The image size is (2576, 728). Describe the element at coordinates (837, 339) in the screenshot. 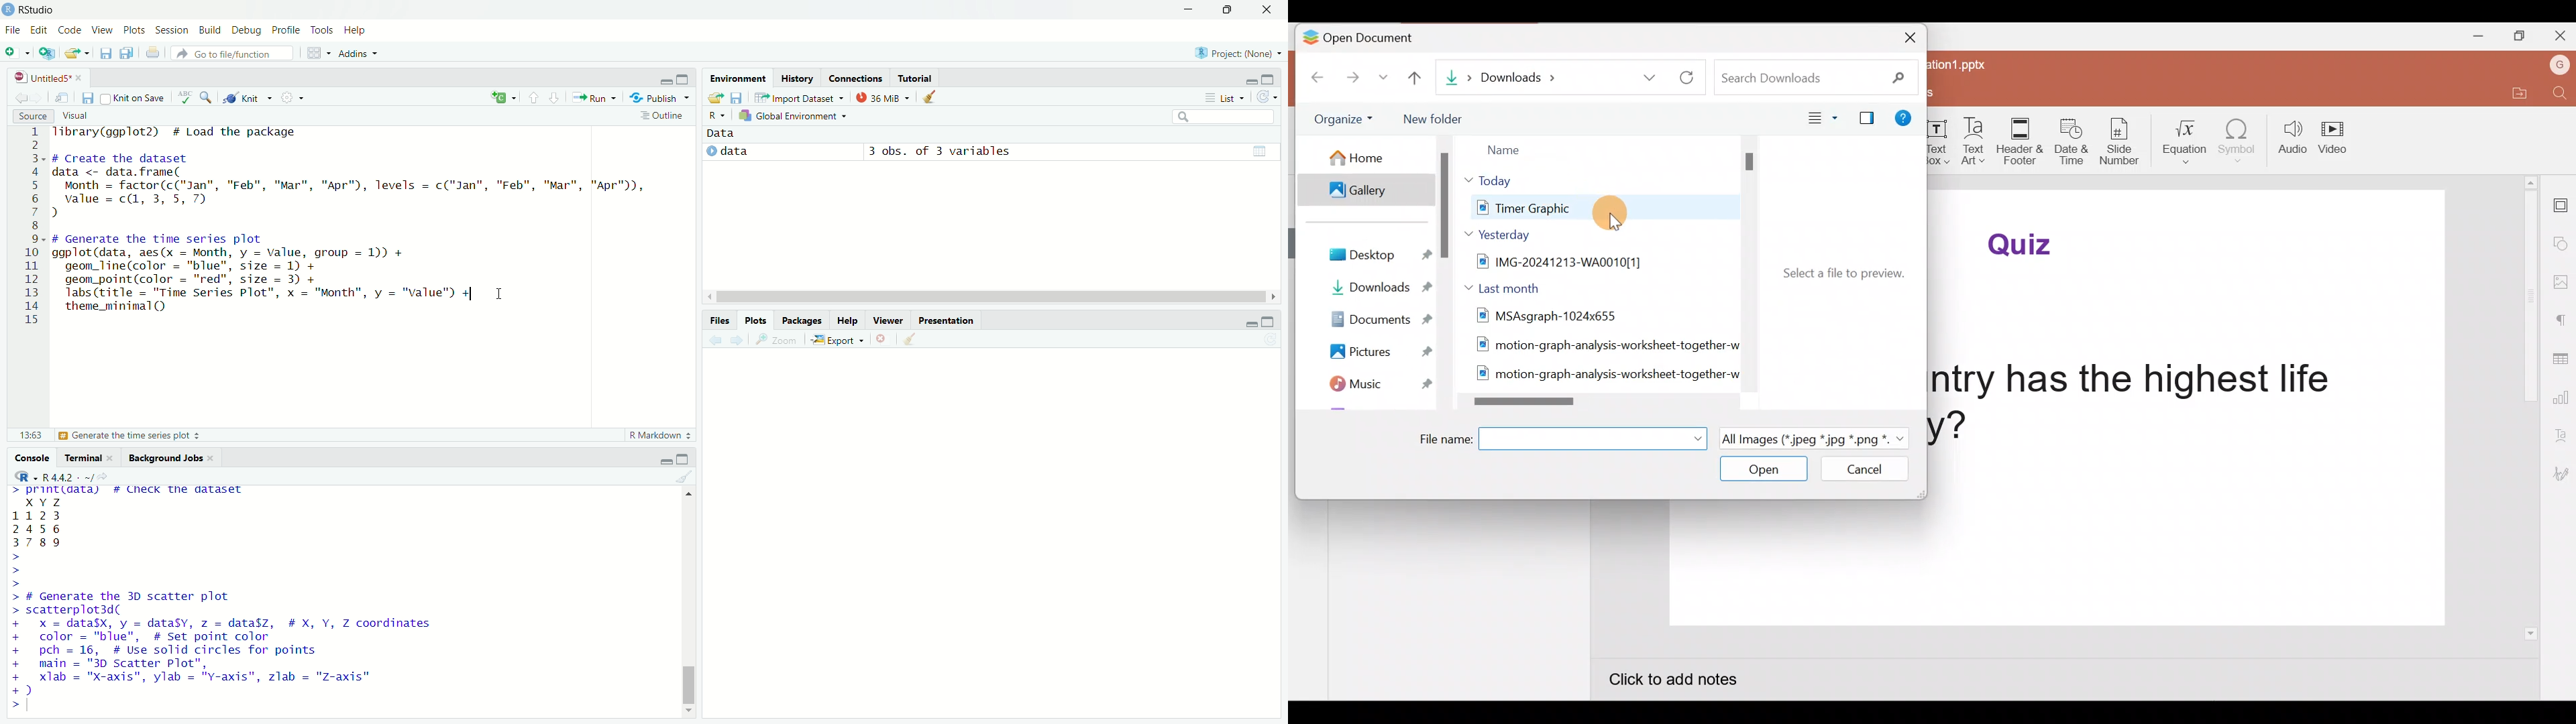

I see `export` at that location.